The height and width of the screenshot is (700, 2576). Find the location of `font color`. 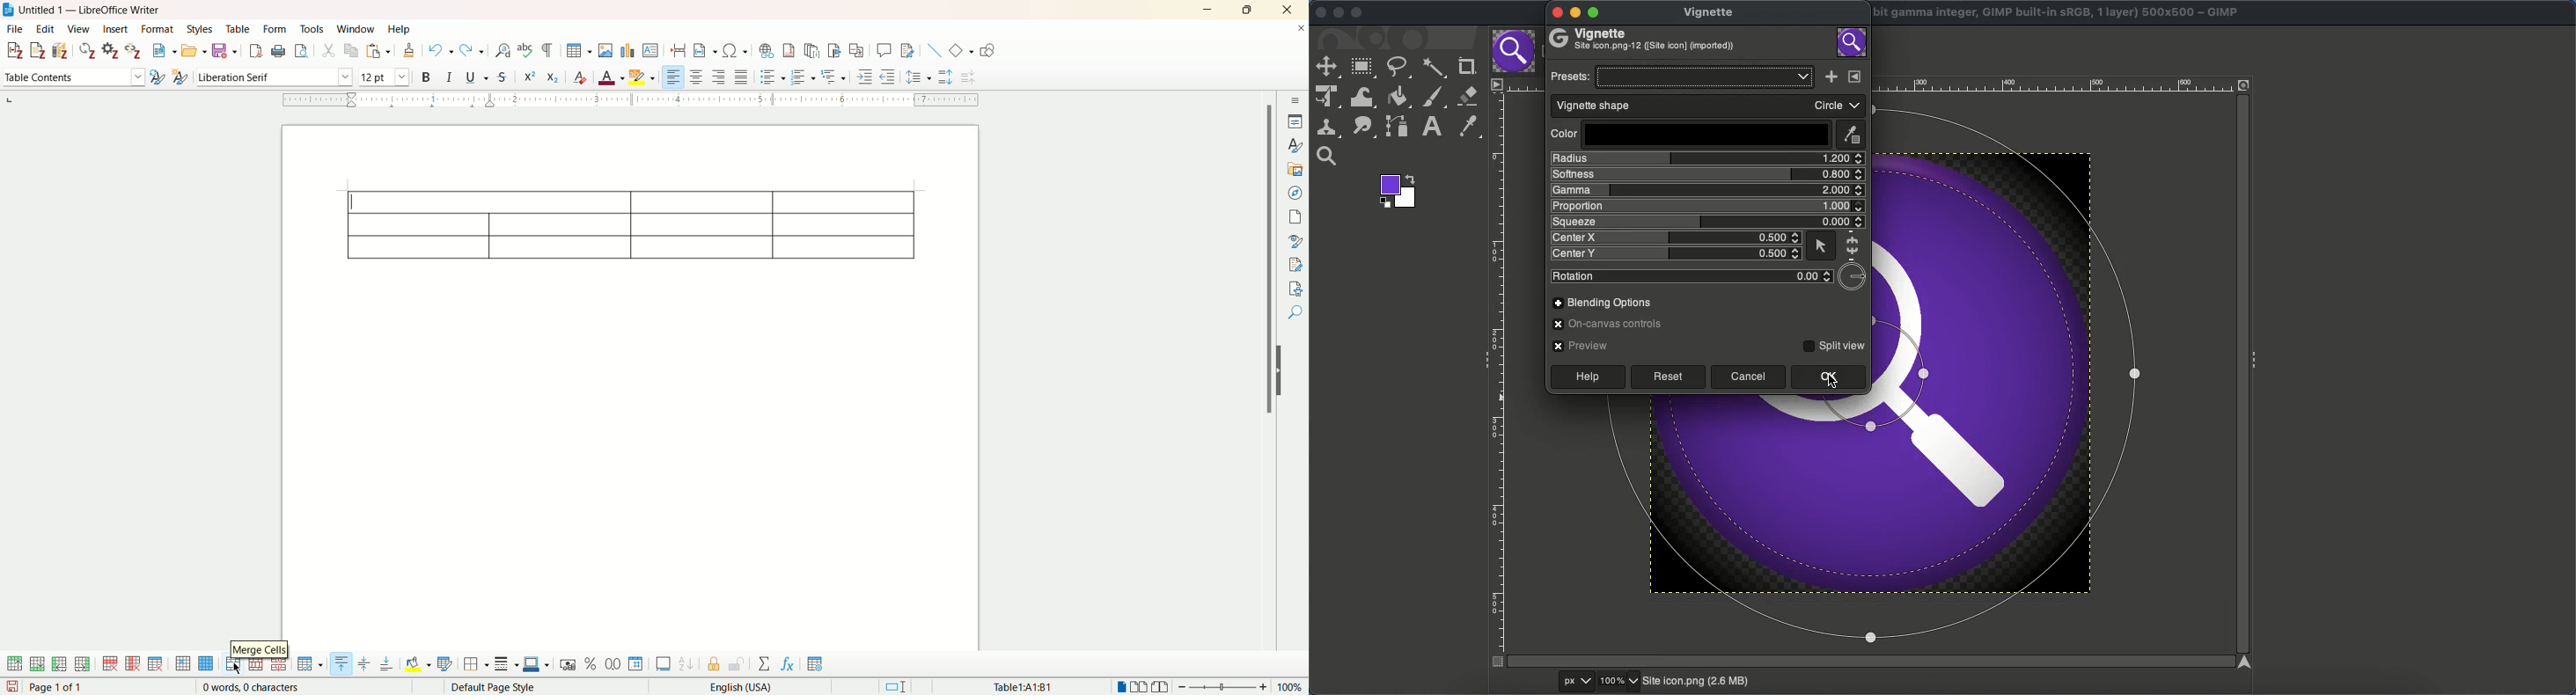

font color is located at coordinates (611, 76).